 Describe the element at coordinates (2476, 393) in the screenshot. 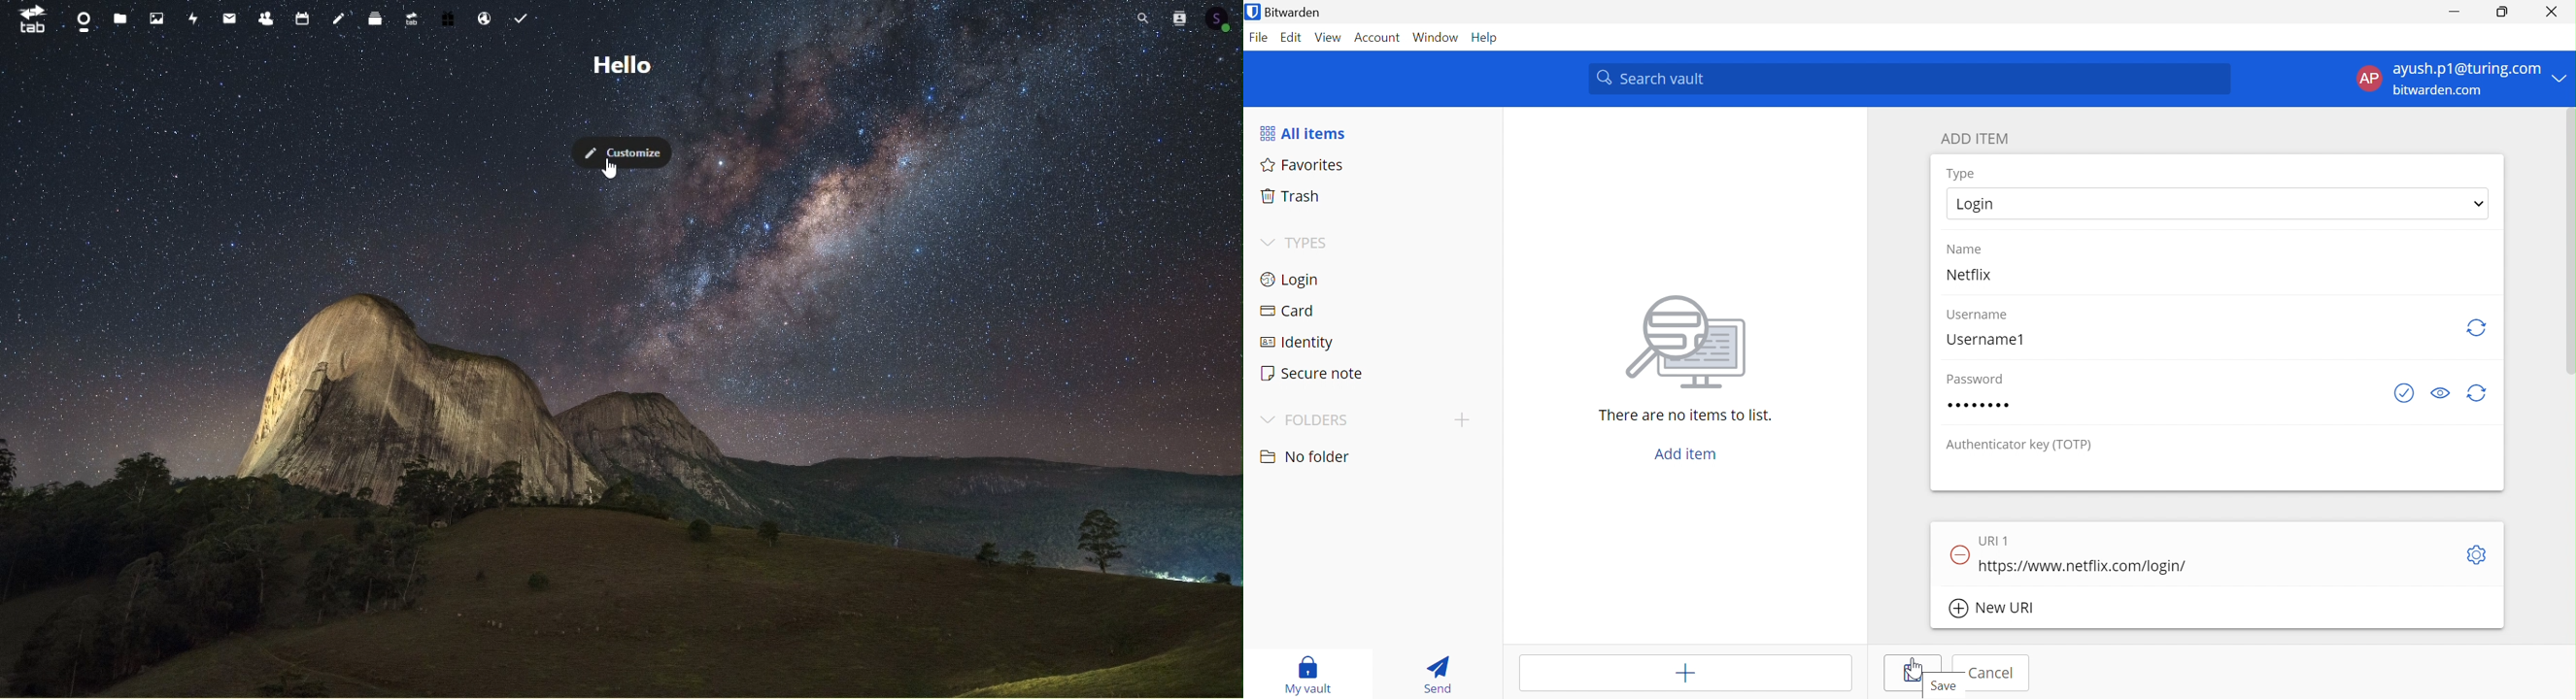

I see `Generate password` at that location.